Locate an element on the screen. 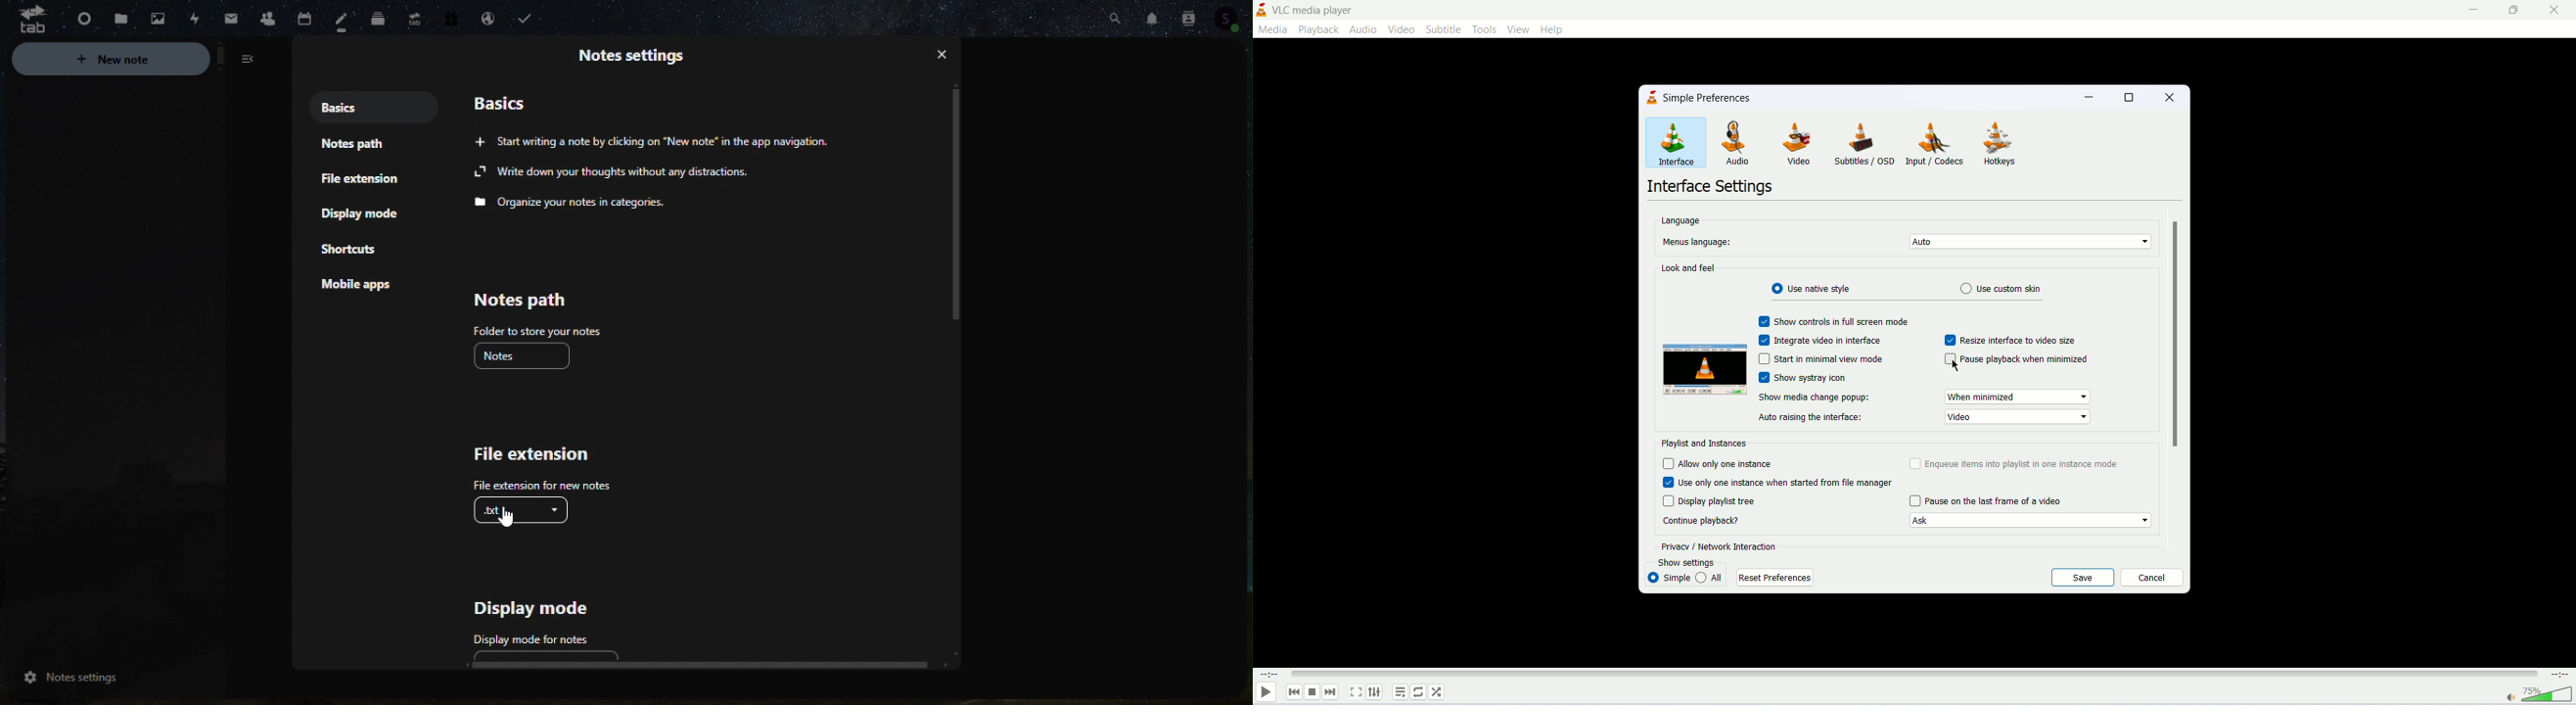  Checbox is located at coordinates (1666, 483).